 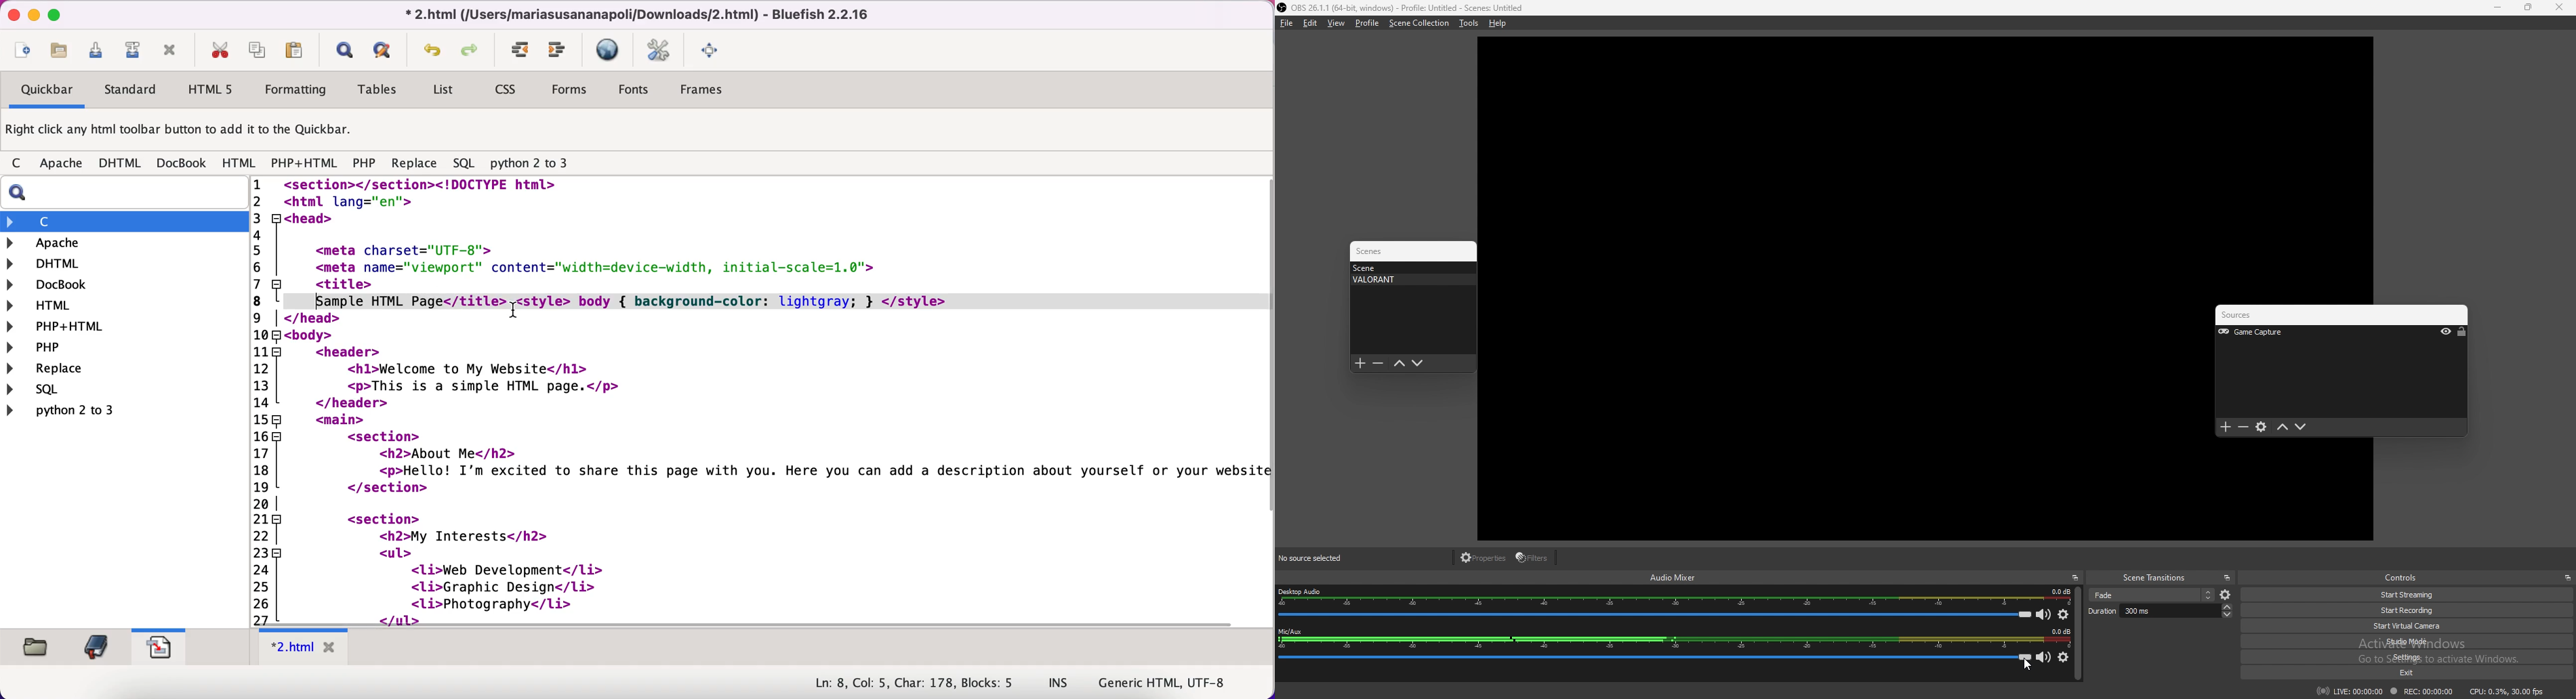 I want to click on php+html, so click(x=306, y=164).